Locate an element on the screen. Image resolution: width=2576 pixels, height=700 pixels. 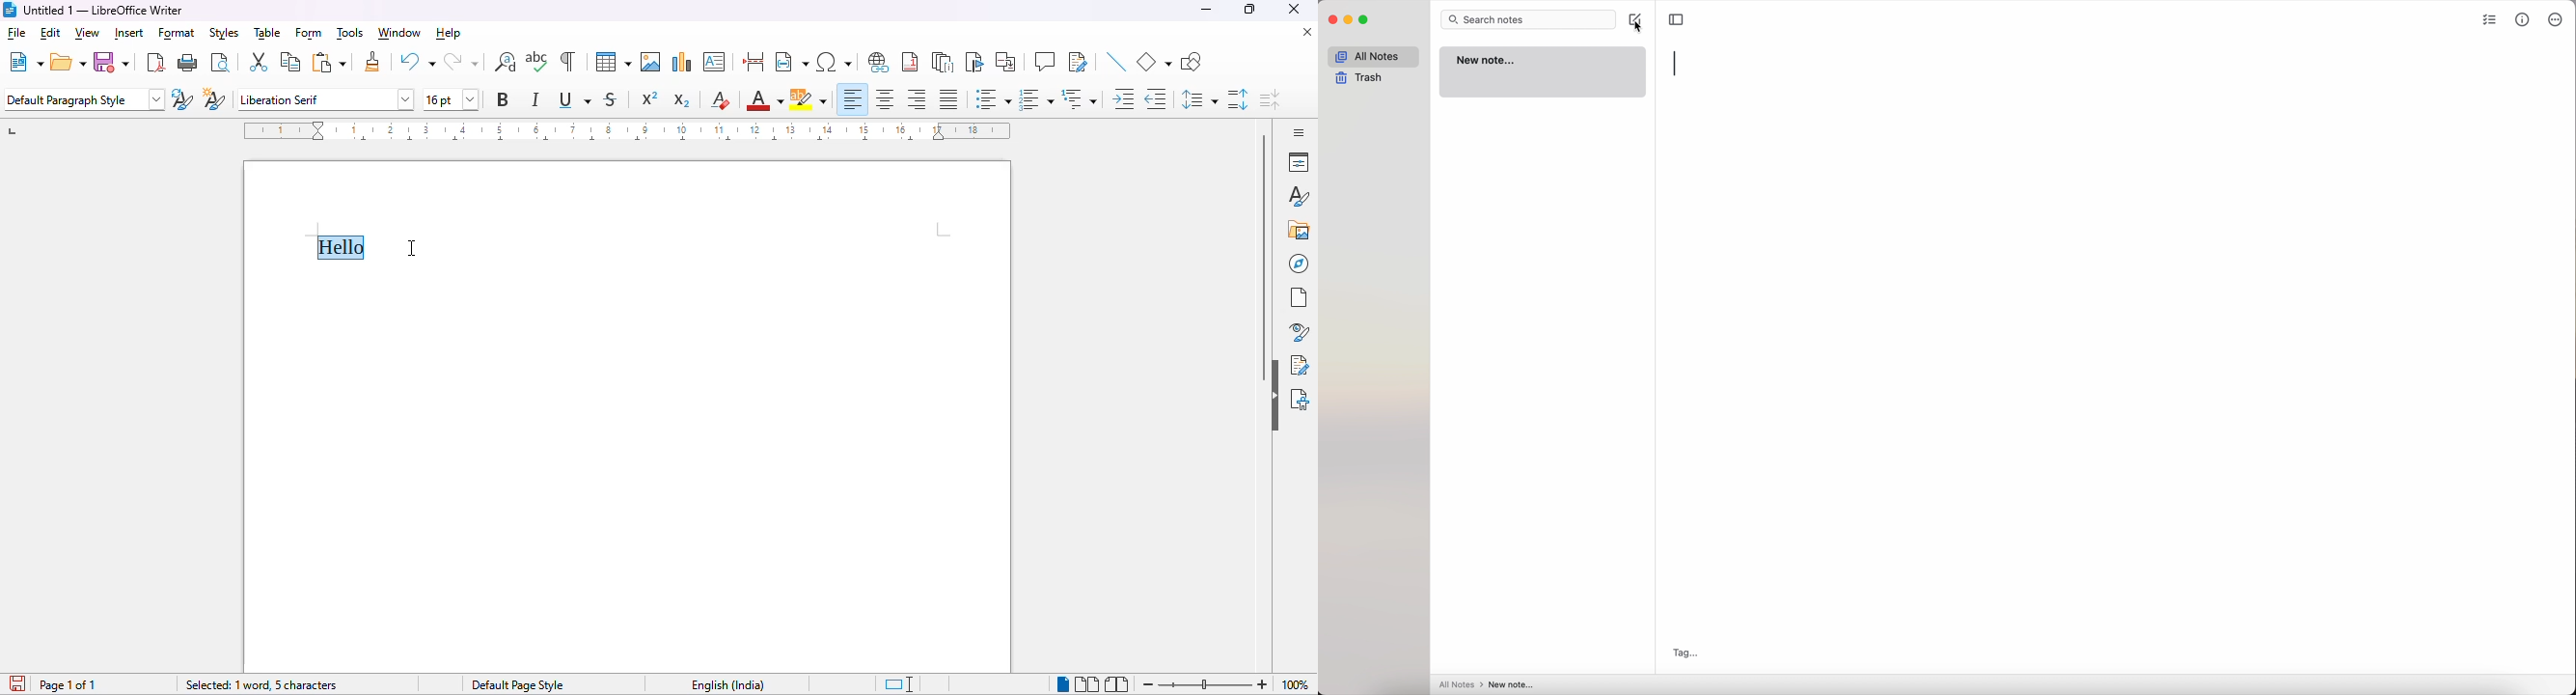
tools is located at coordinates (349, 33).